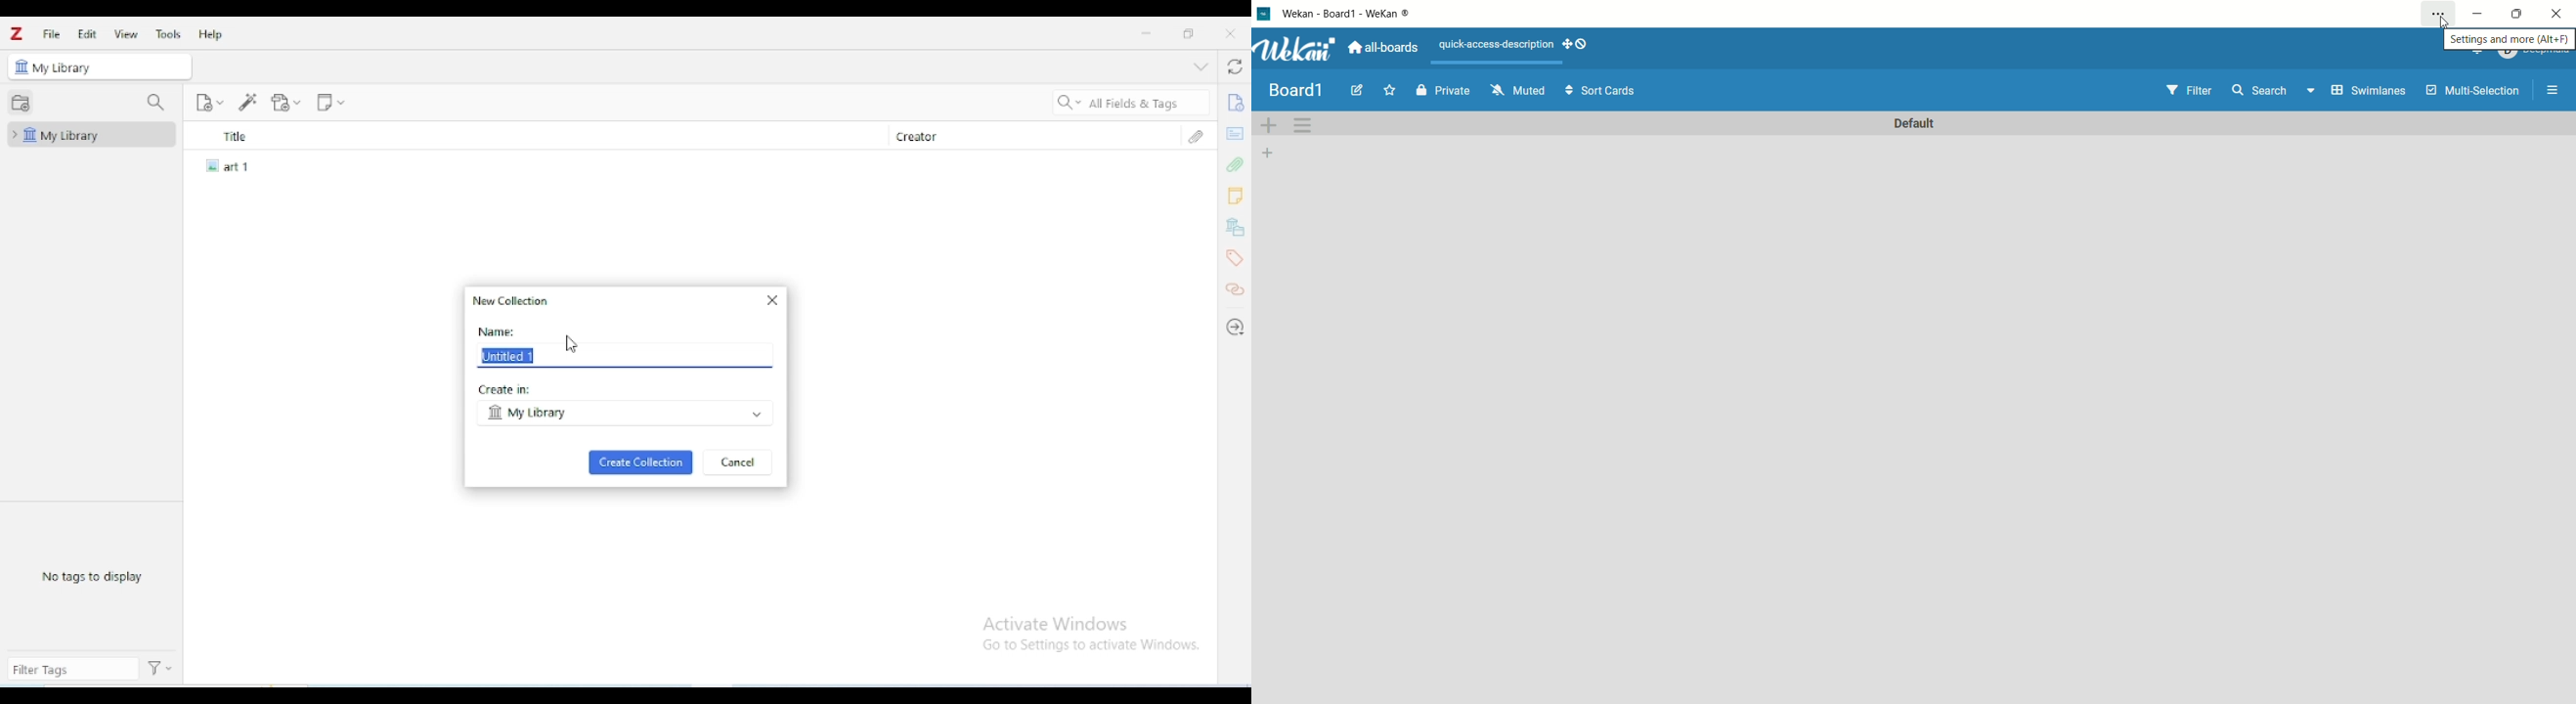  Describe the element at coordinates (1235, 258) in the screenshot. I see `tags` at that location.